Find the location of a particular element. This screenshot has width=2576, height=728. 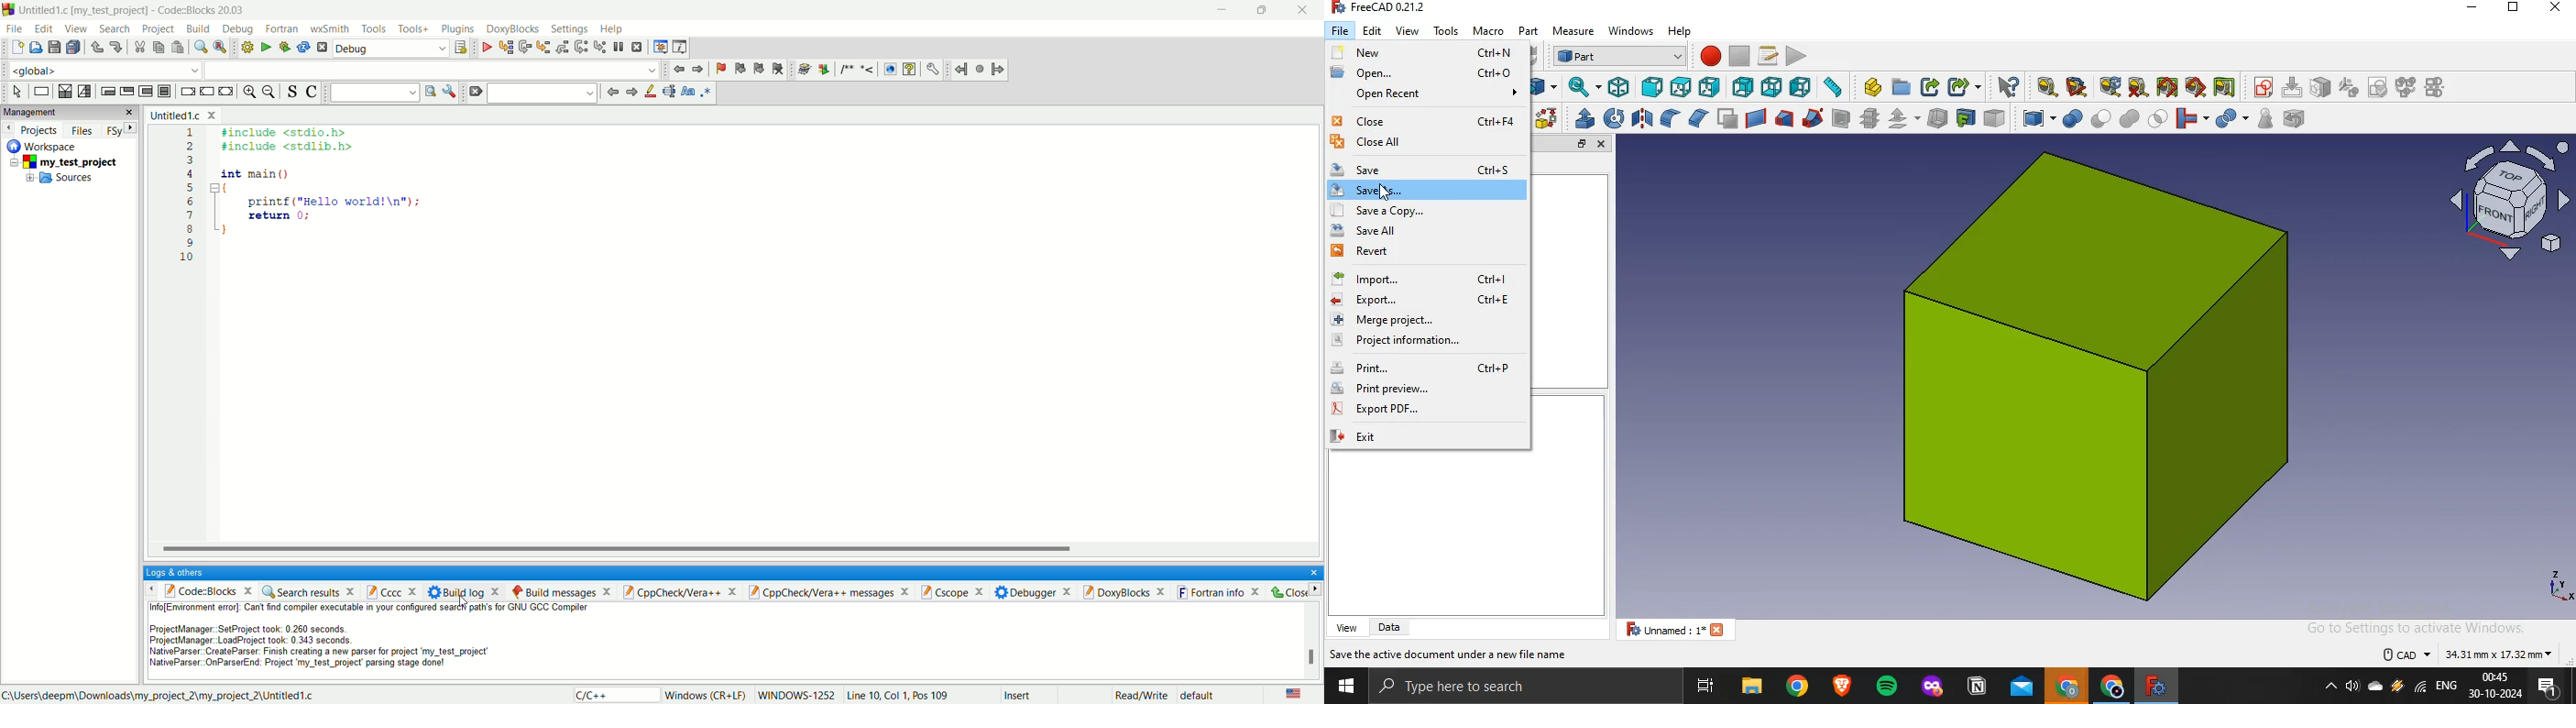

volume is located at coordinates (2351, 687).